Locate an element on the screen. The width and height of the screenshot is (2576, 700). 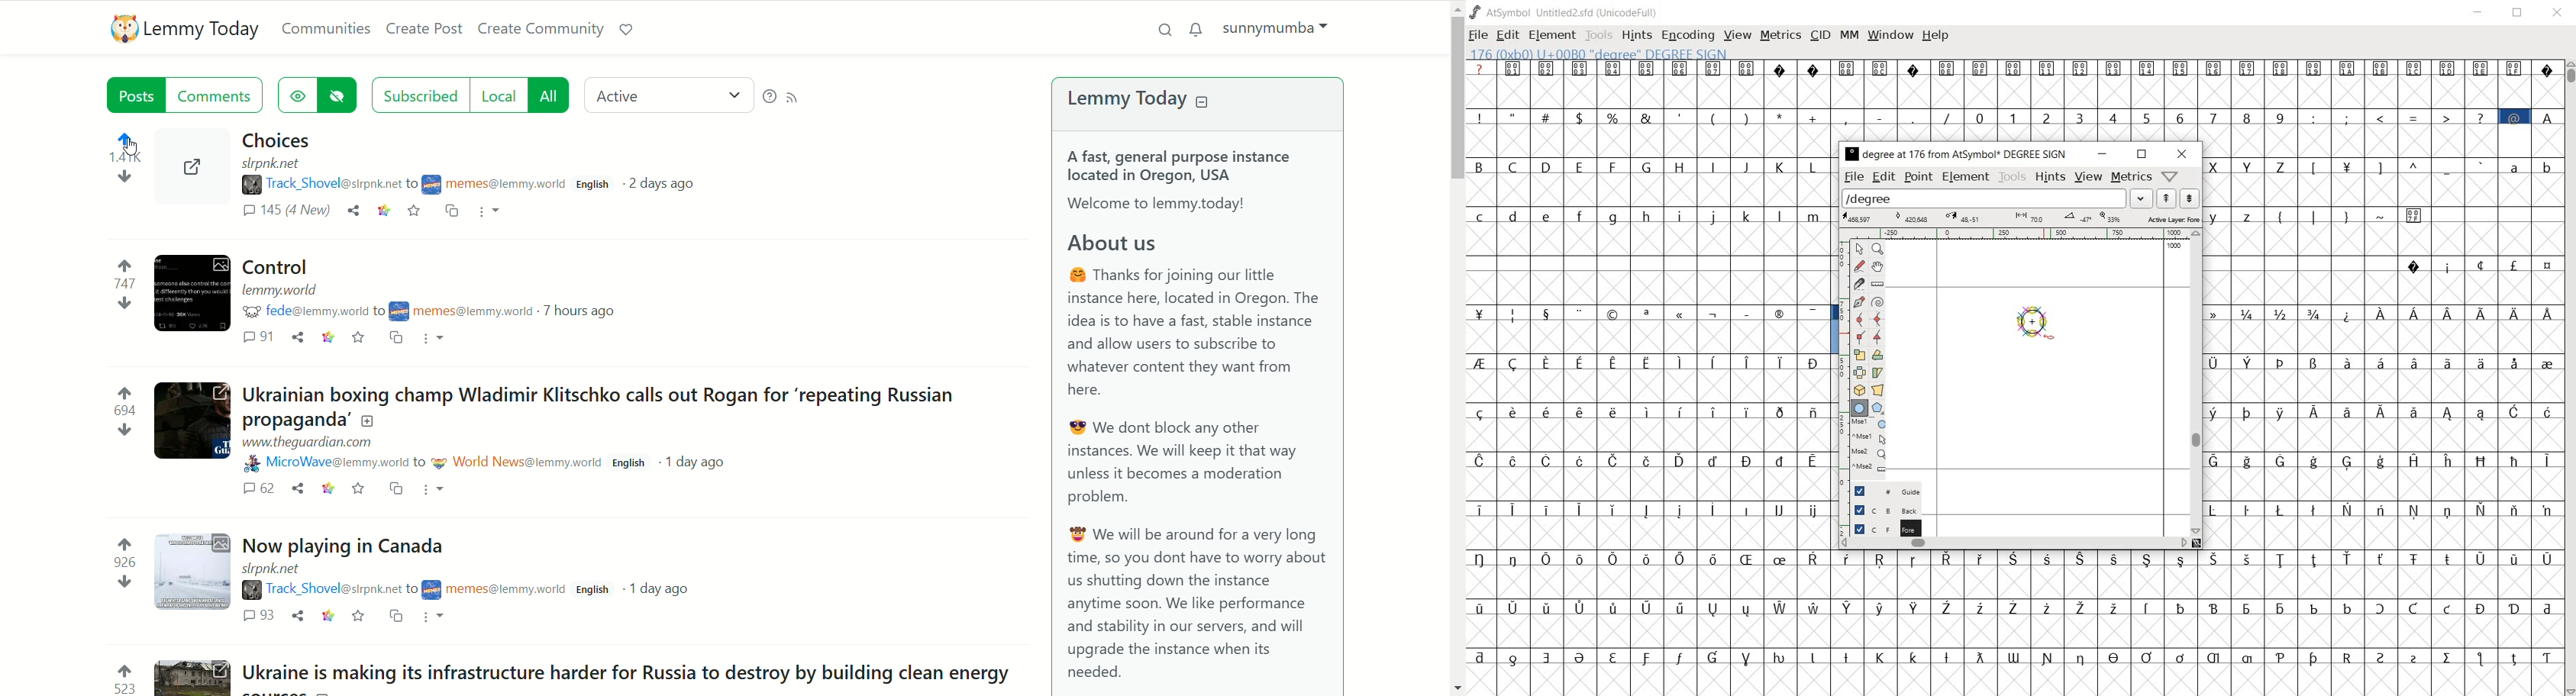
file is located at coordinates (1478, 36).